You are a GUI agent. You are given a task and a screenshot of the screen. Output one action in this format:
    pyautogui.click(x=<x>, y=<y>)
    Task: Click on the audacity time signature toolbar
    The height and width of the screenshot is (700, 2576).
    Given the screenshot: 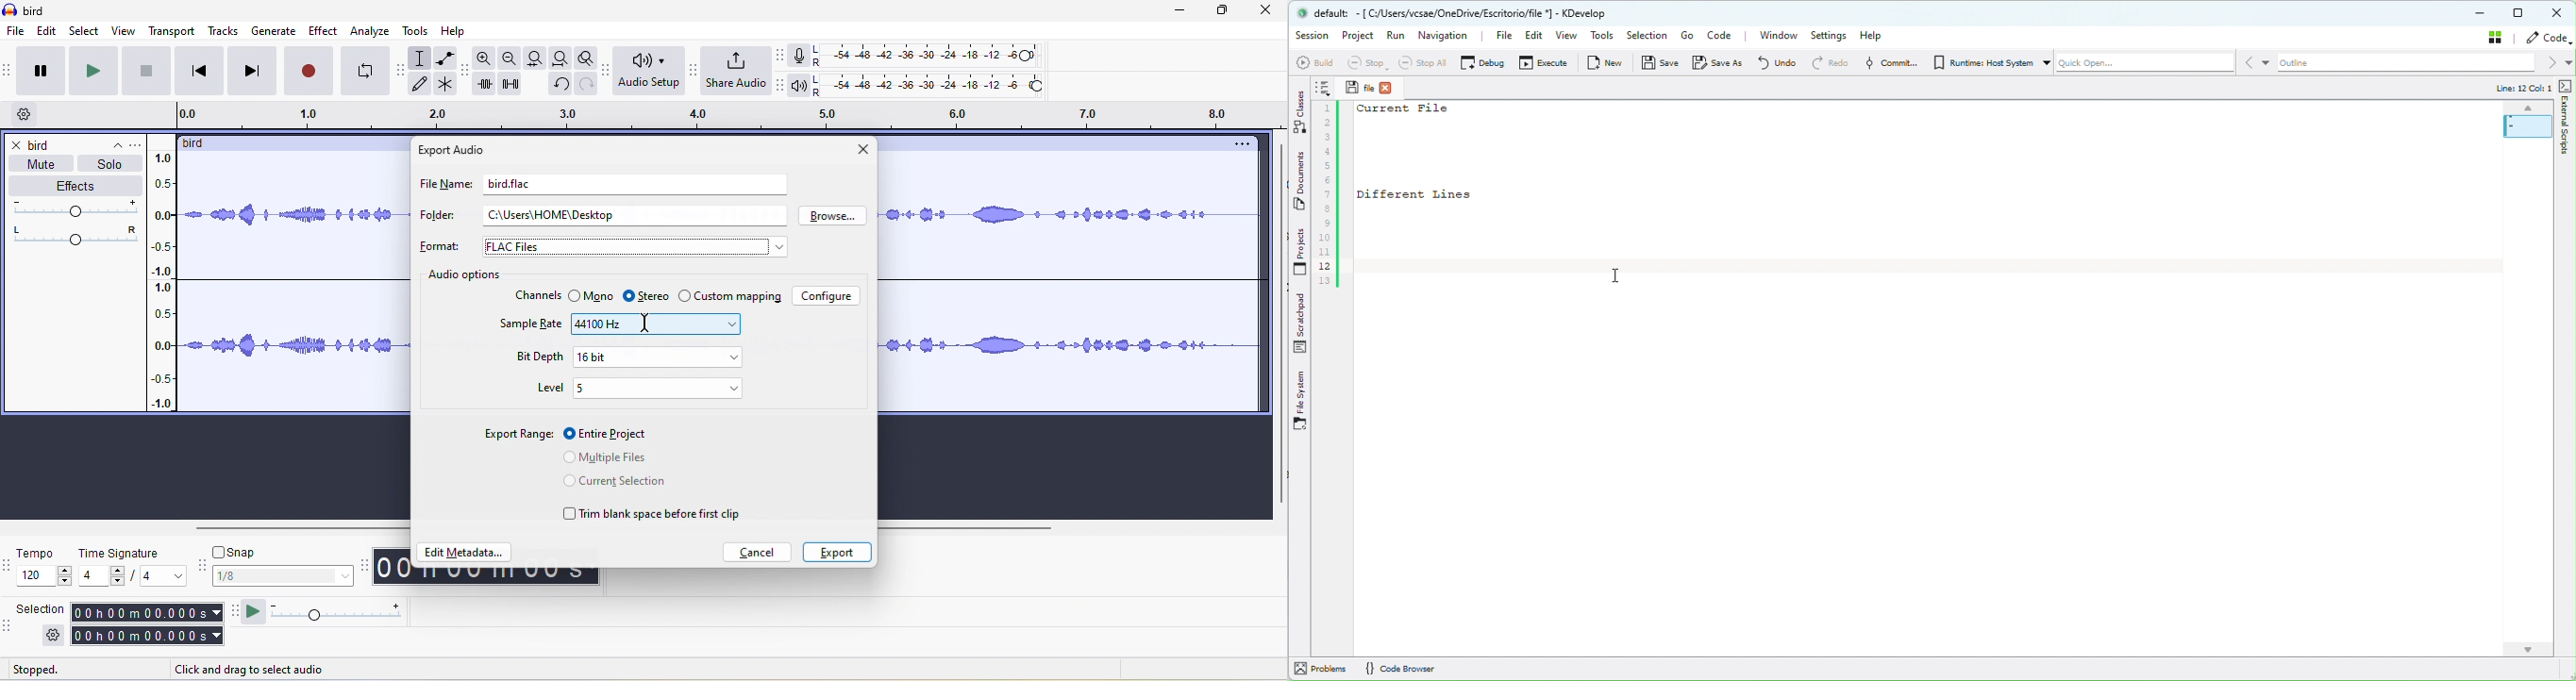 What is the action you would take?
    pyautogui.click(x=8, y=566)
    